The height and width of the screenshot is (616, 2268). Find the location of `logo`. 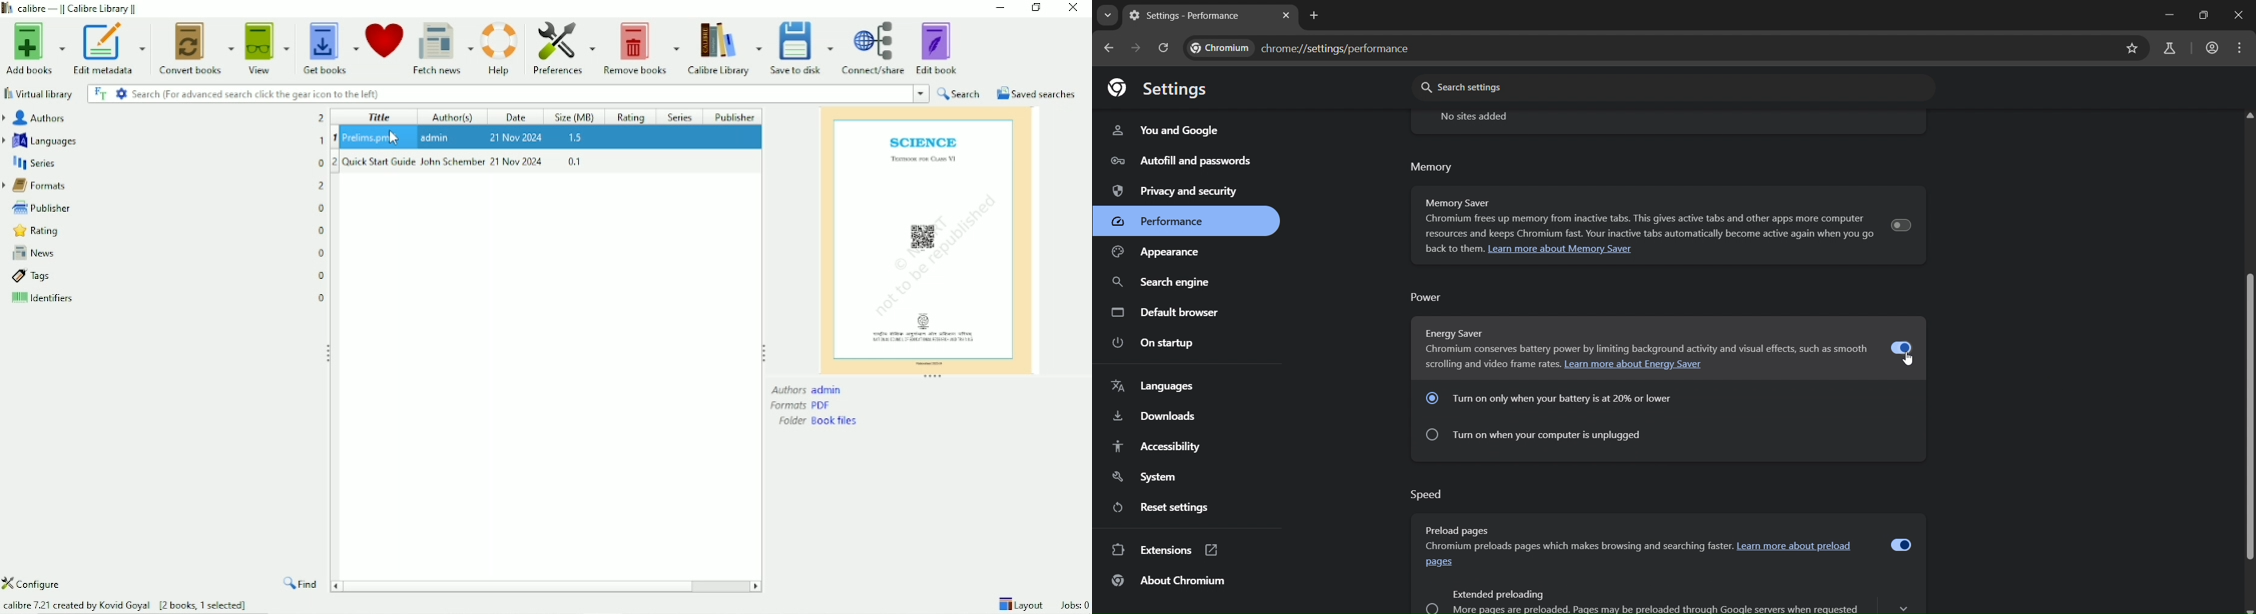

logo is located at coordinates (8, 9).